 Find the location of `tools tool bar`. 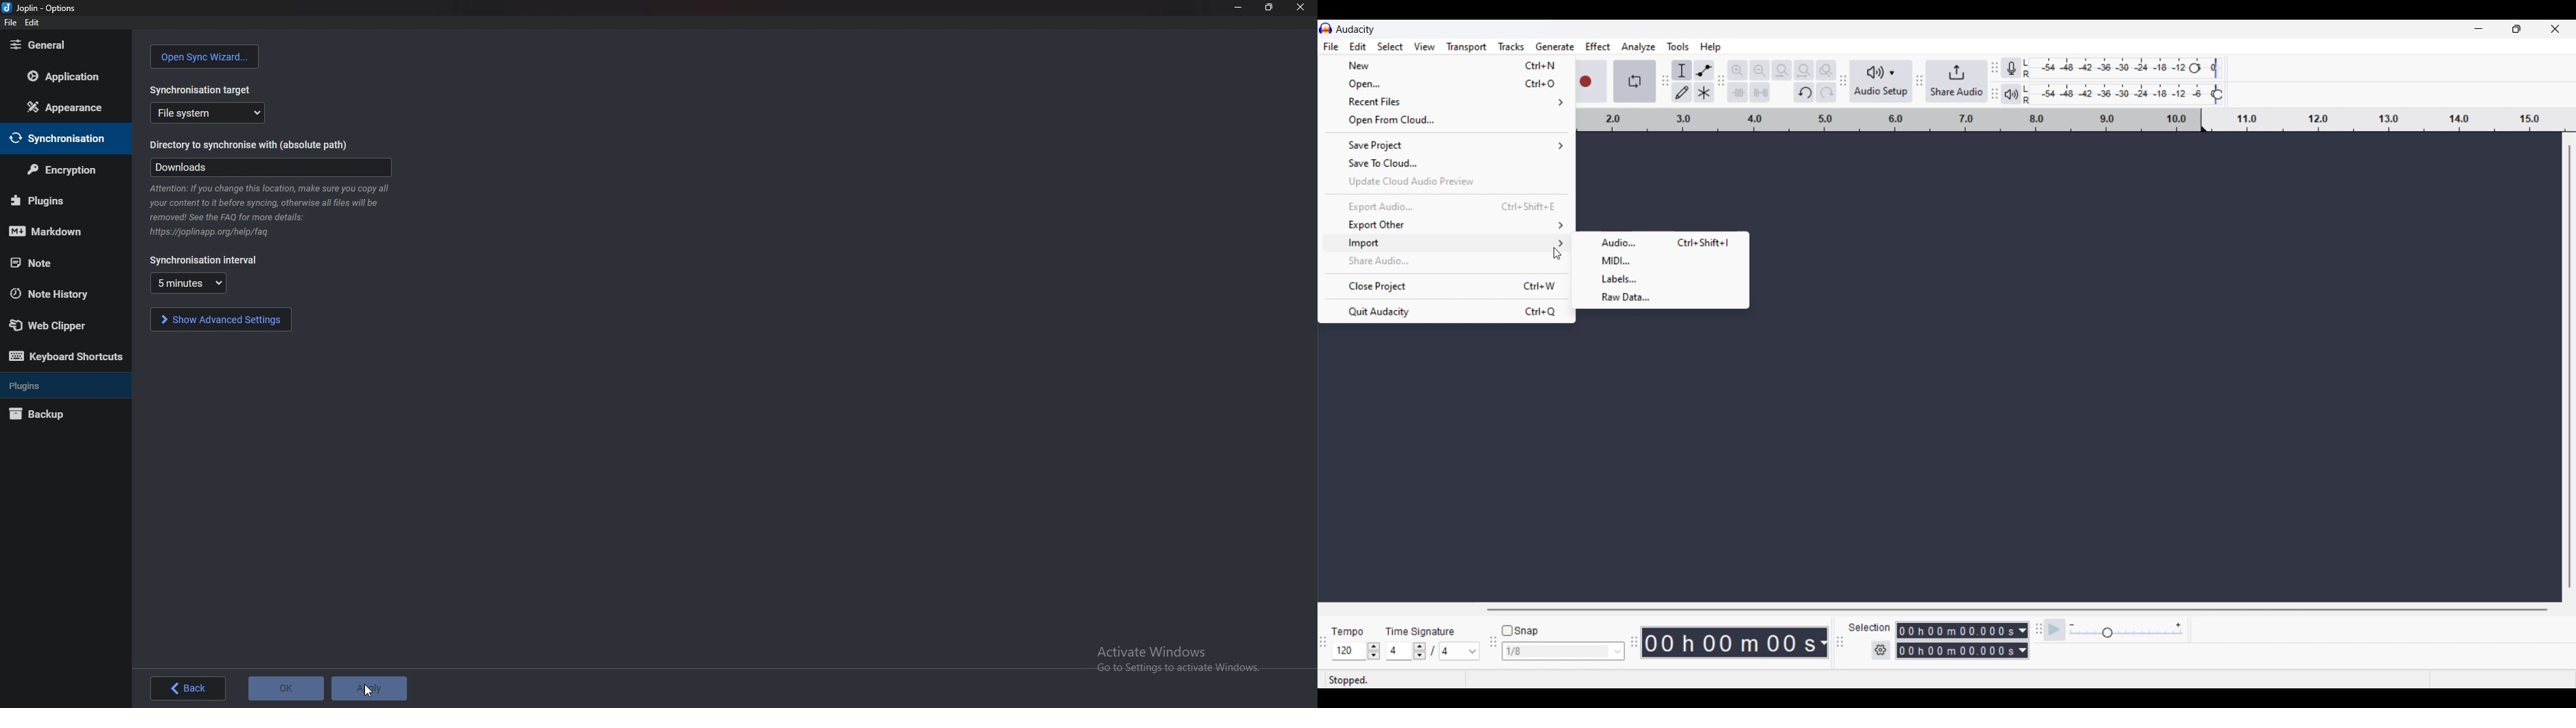

tools tool bar is located at coordinates (1663, 81).